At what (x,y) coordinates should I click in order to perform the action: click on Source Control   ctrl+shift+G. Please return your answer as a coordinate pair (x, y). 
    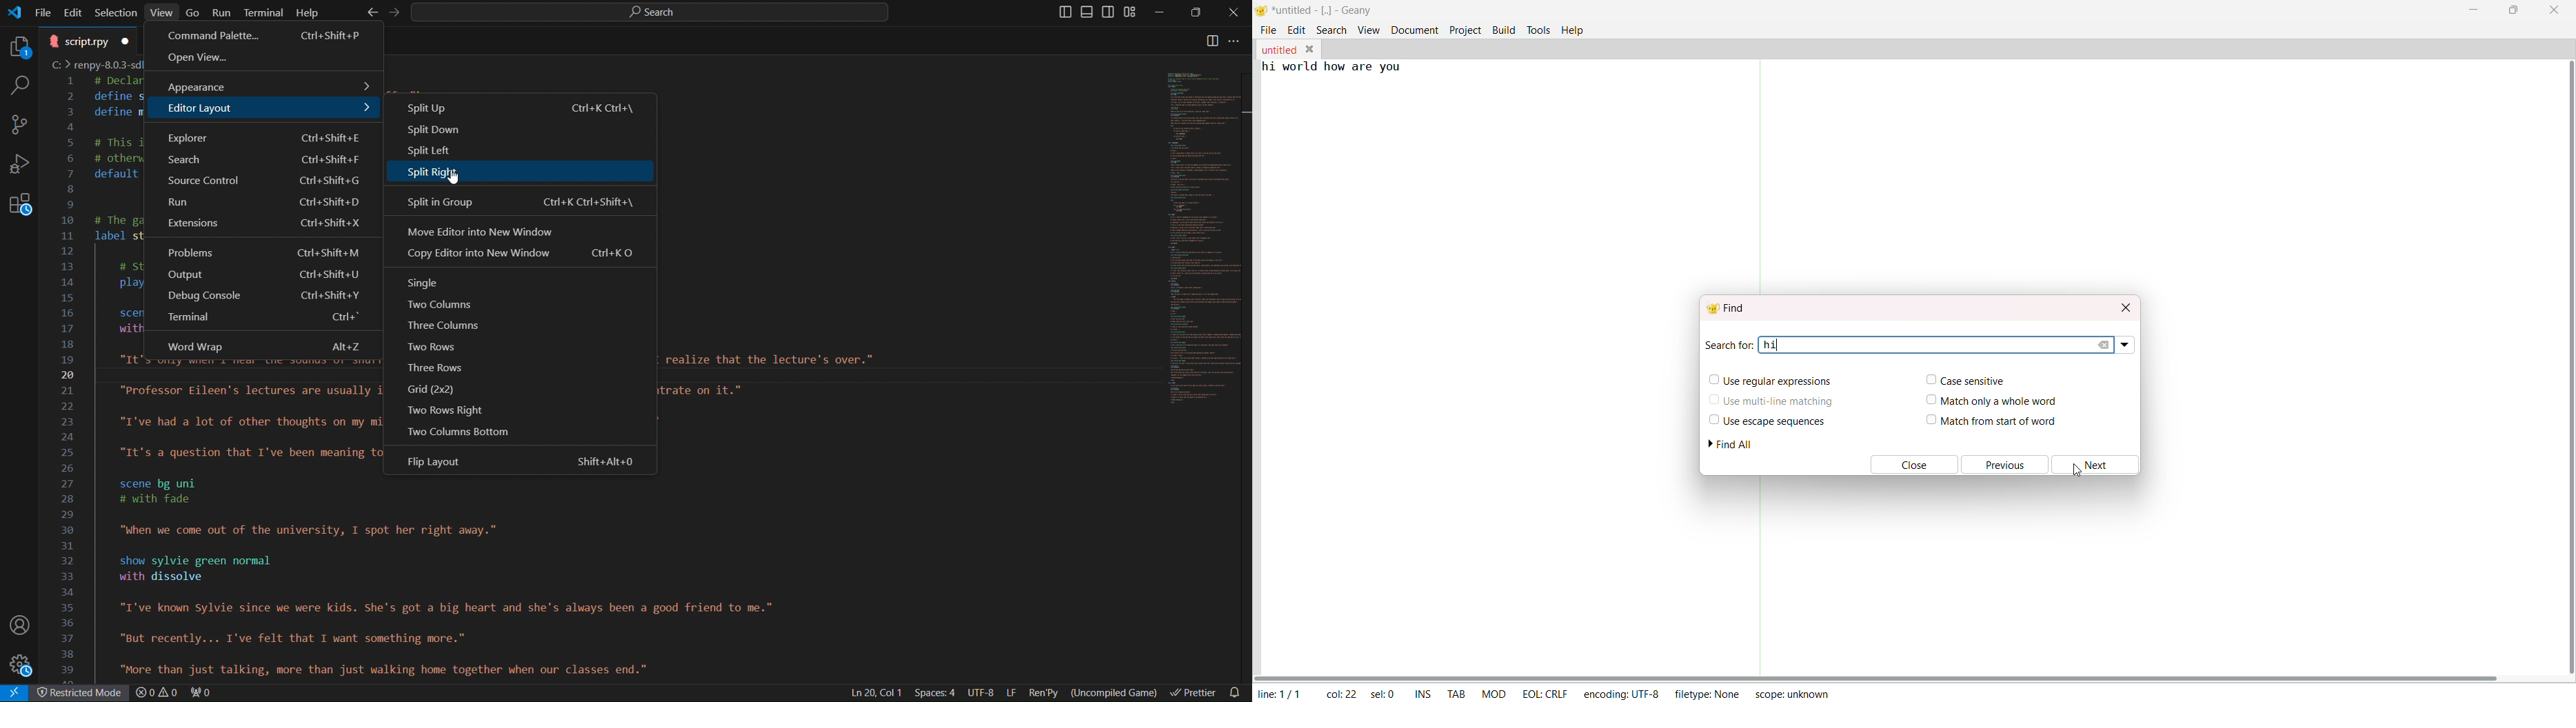
    Looking at the image, I should click on (261, 183).